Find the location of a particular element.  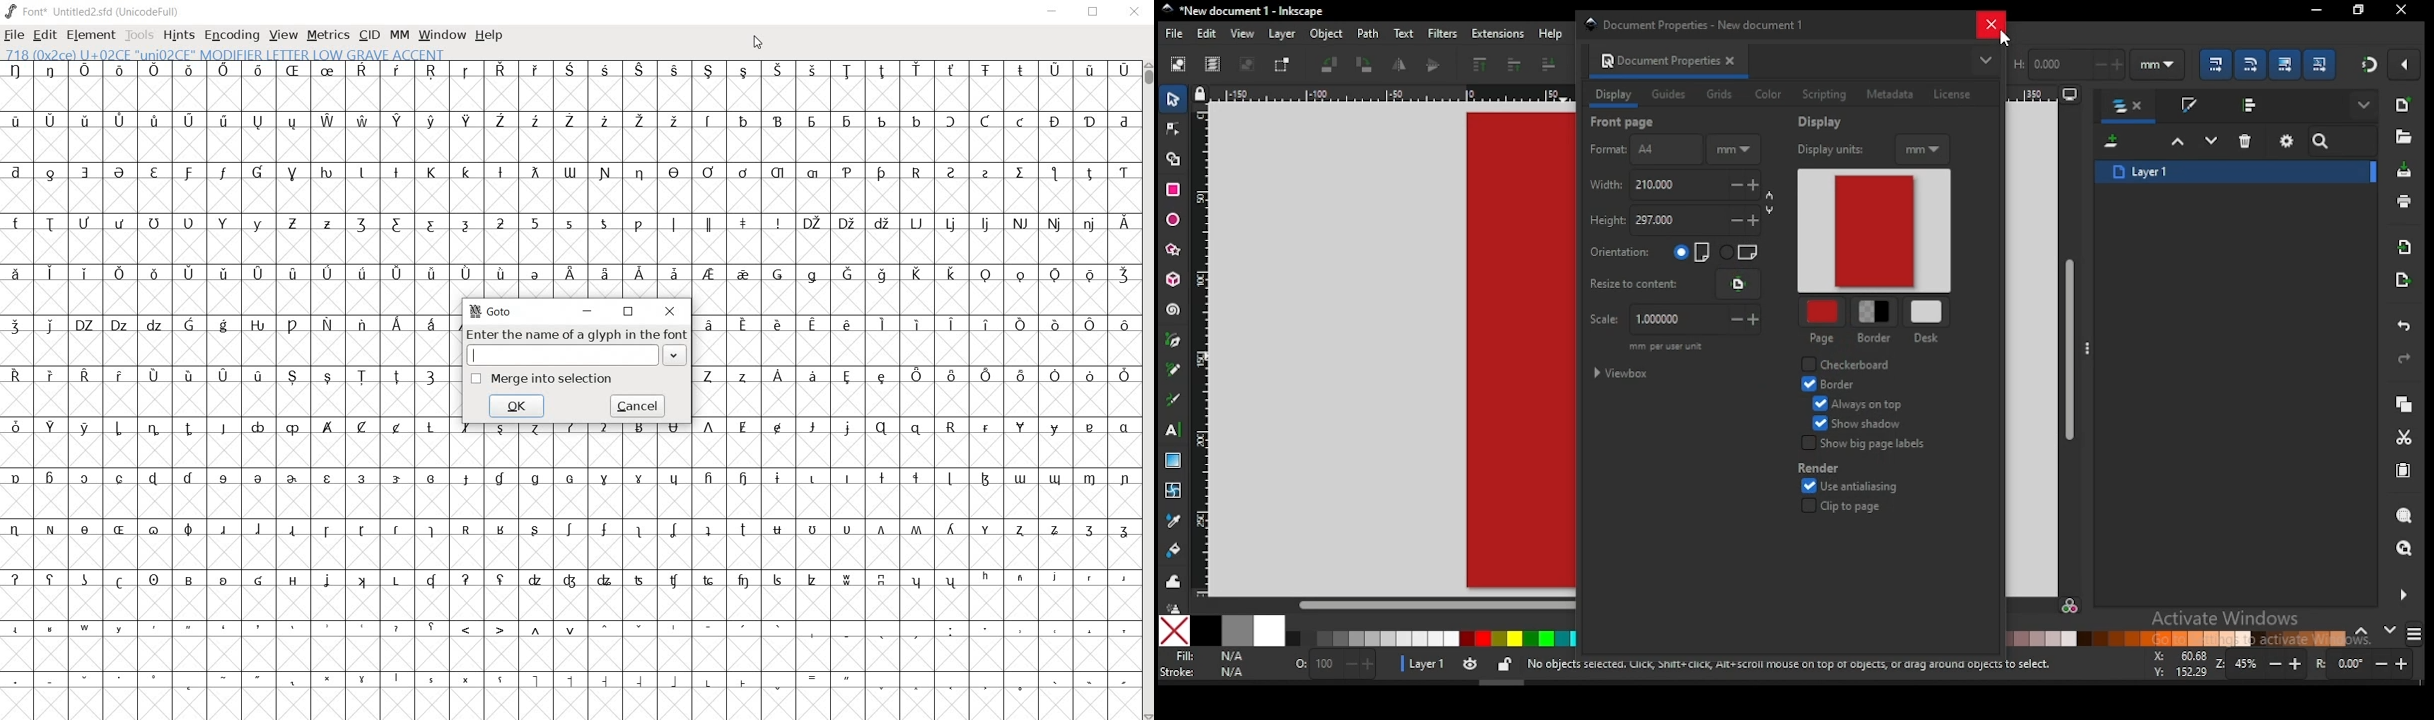

calligraphy tool is located at coordinates (1177, 399).